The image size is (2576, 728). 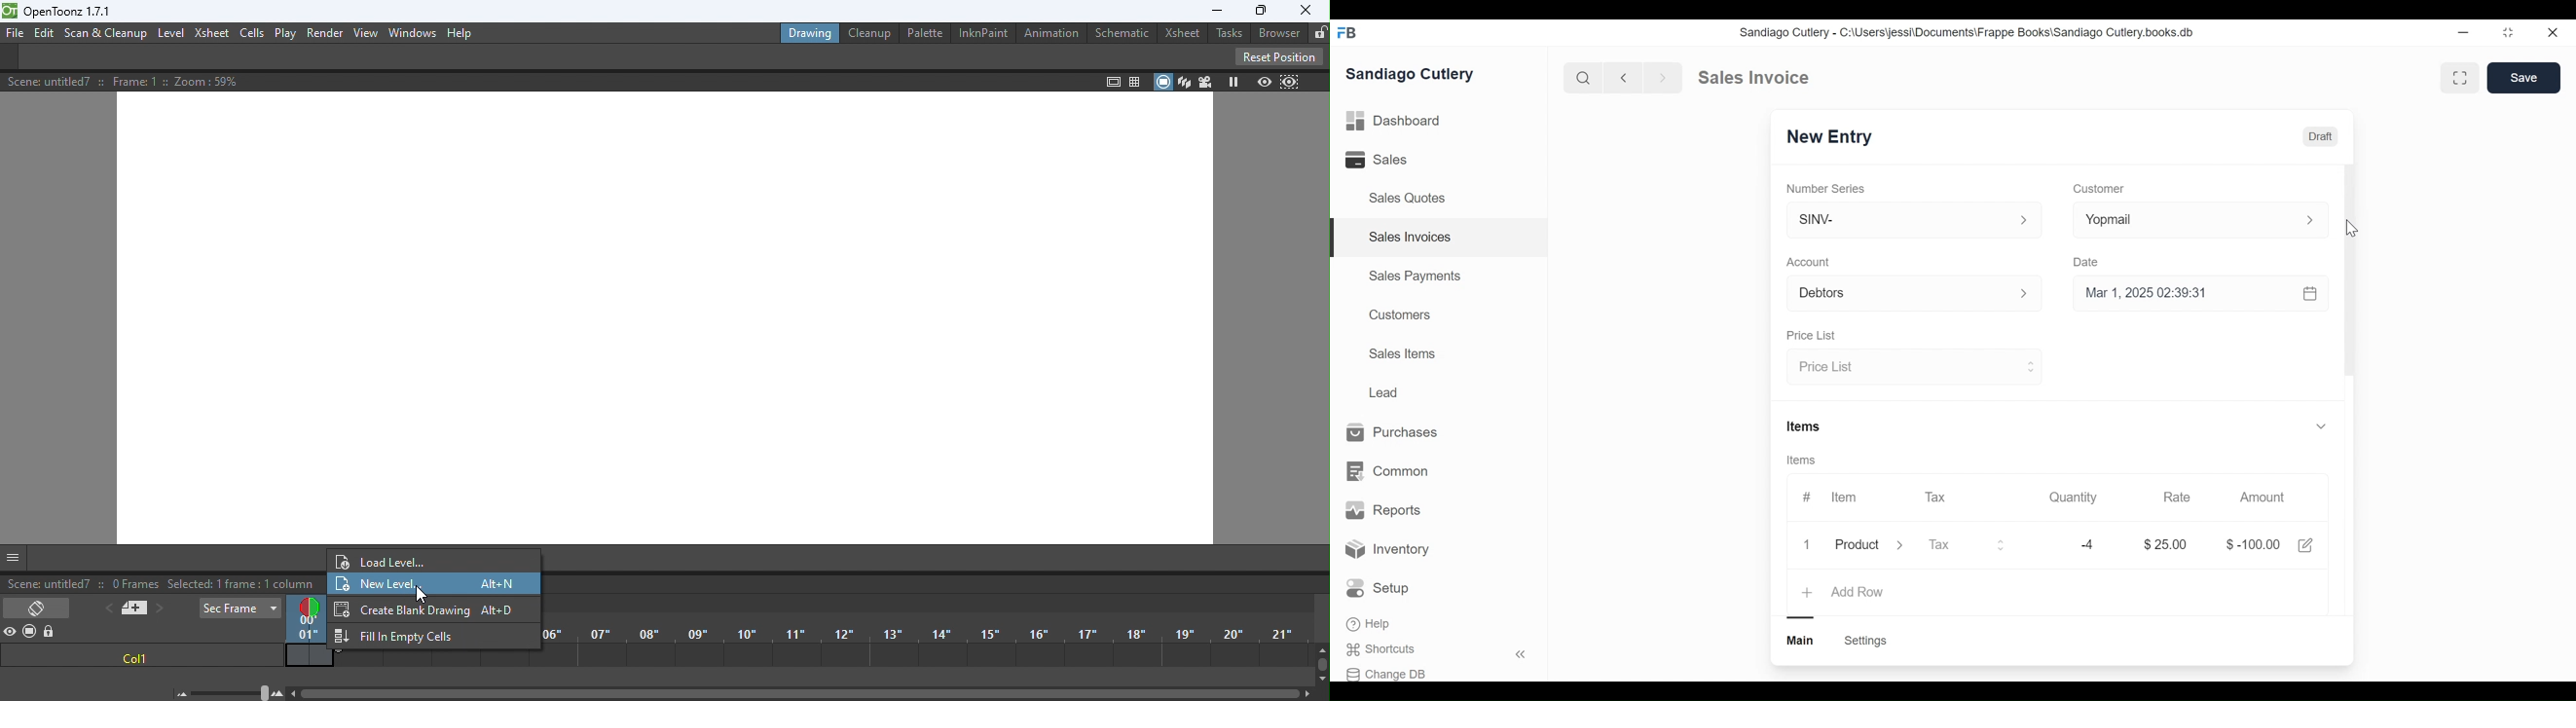 I want to click on  Change DB, so click(x=1387, y=674).